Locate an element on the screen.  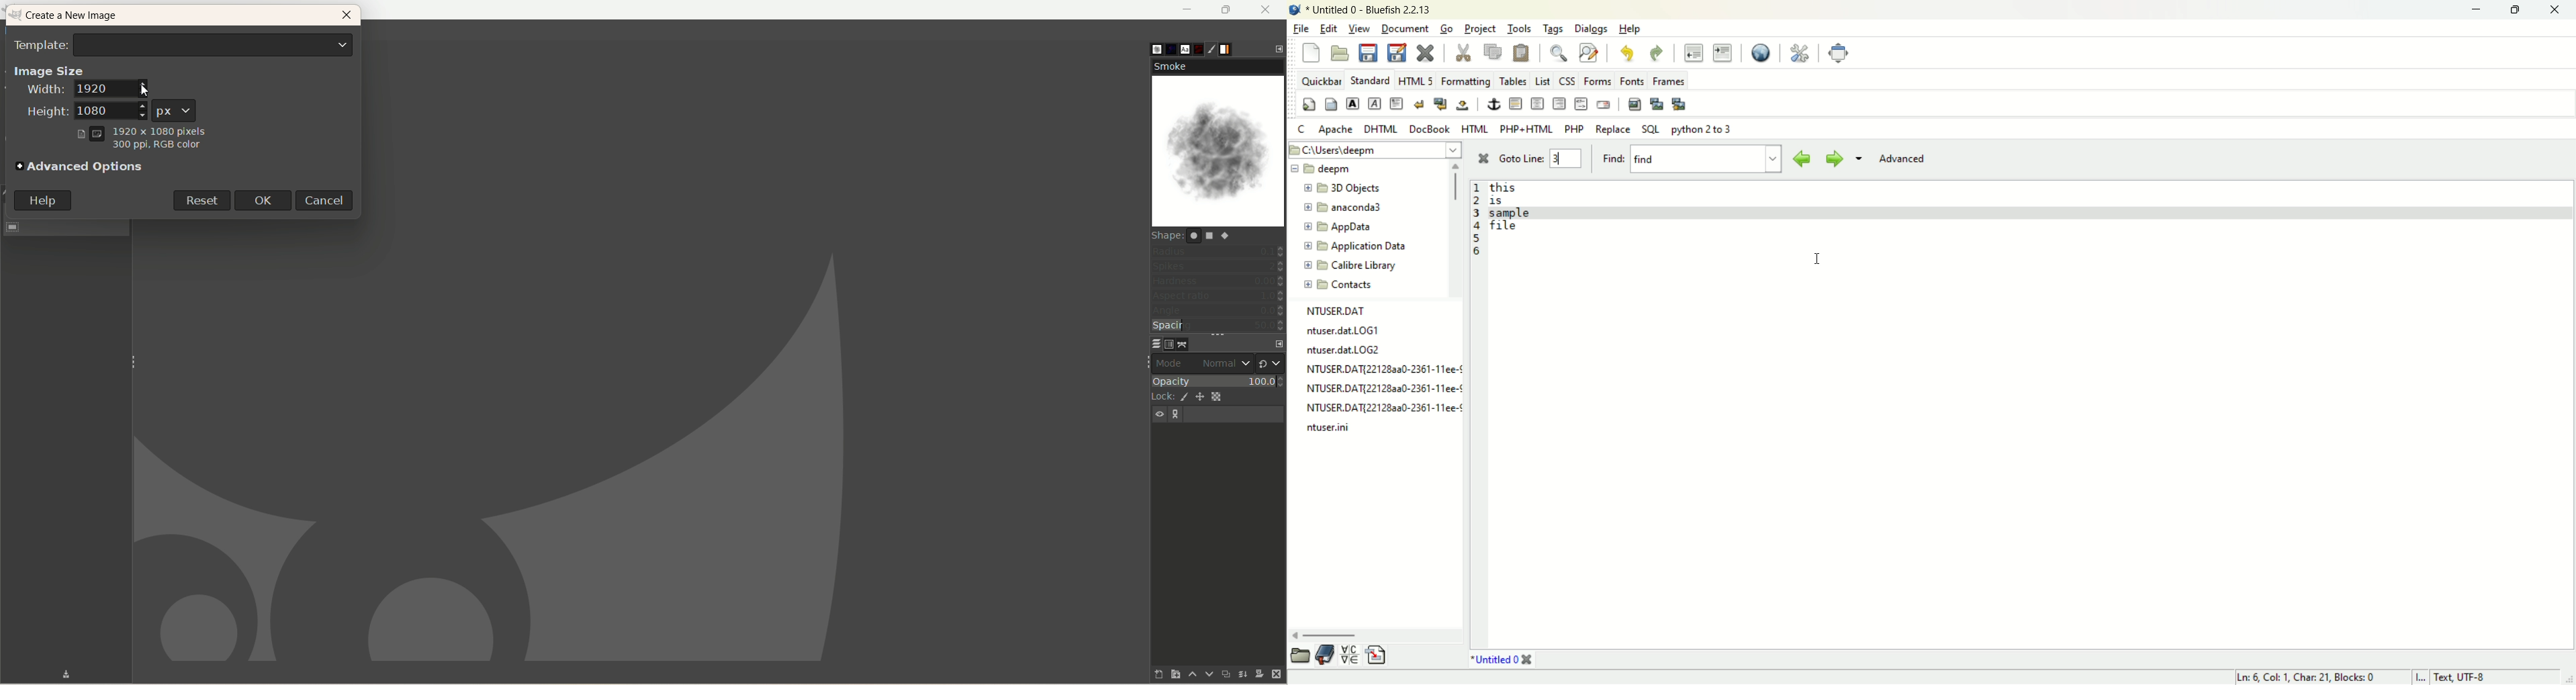
ok is located at coordinates (267, 200).